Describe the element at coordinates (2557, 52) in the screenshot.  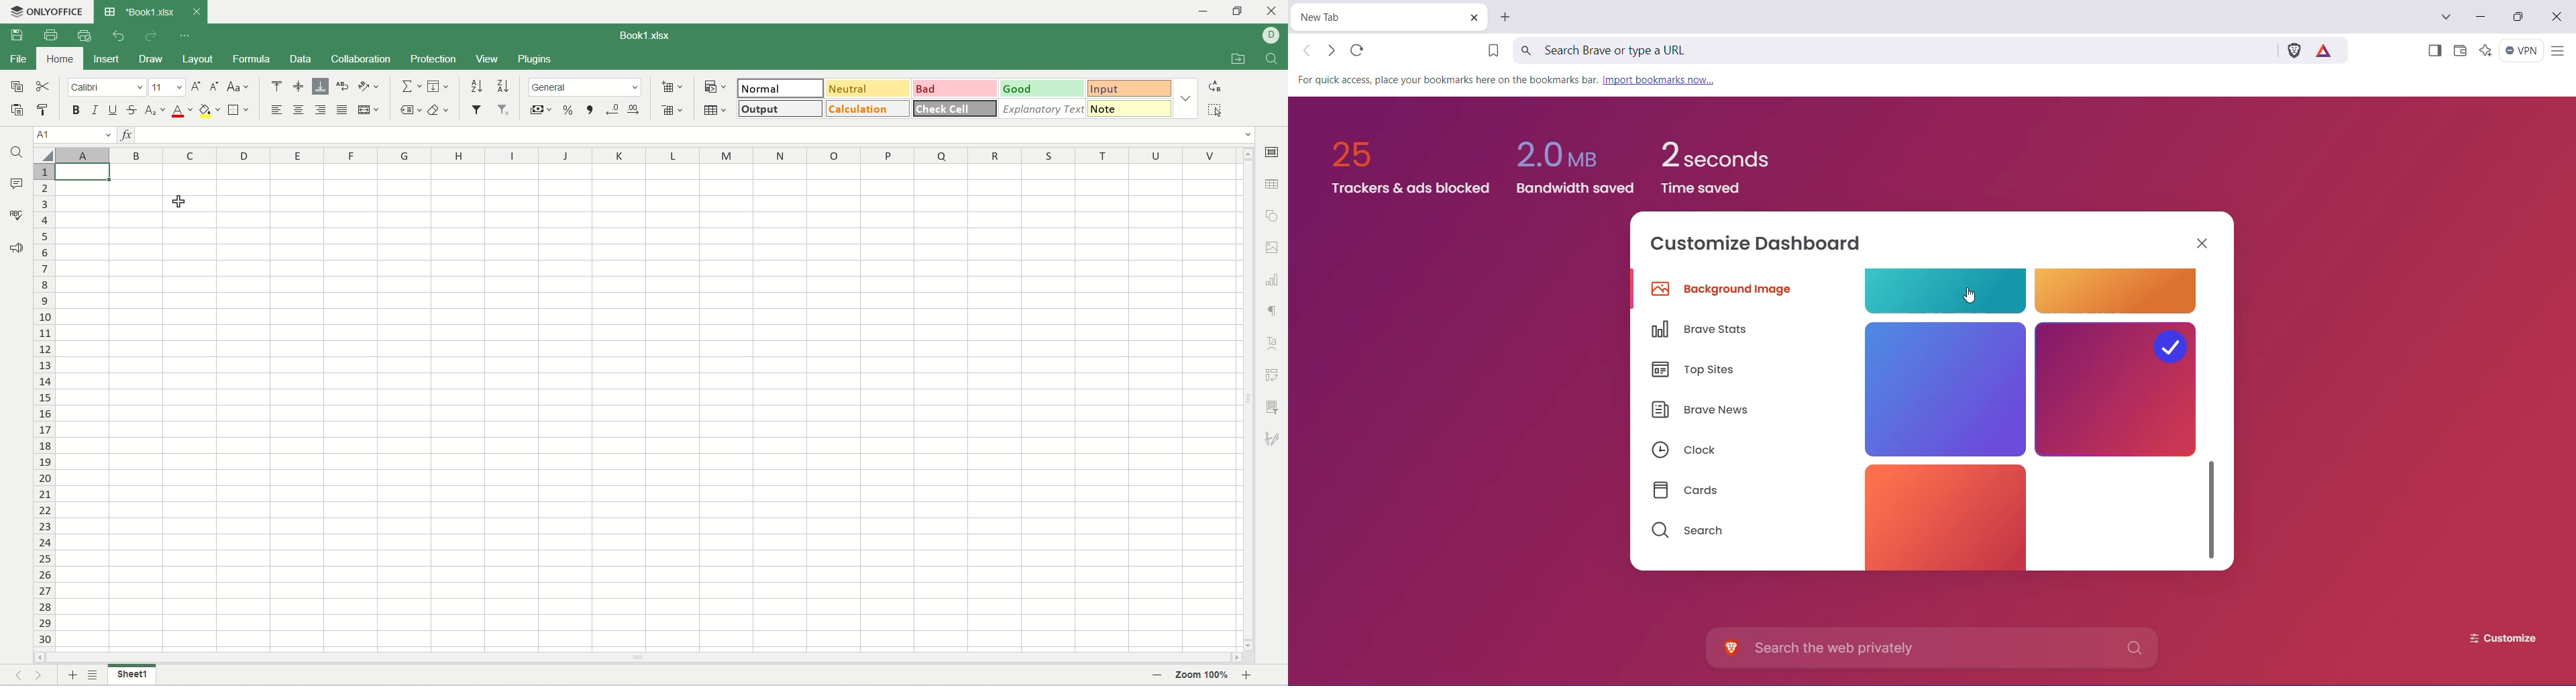
I see `Customize and control Brave` at that location.